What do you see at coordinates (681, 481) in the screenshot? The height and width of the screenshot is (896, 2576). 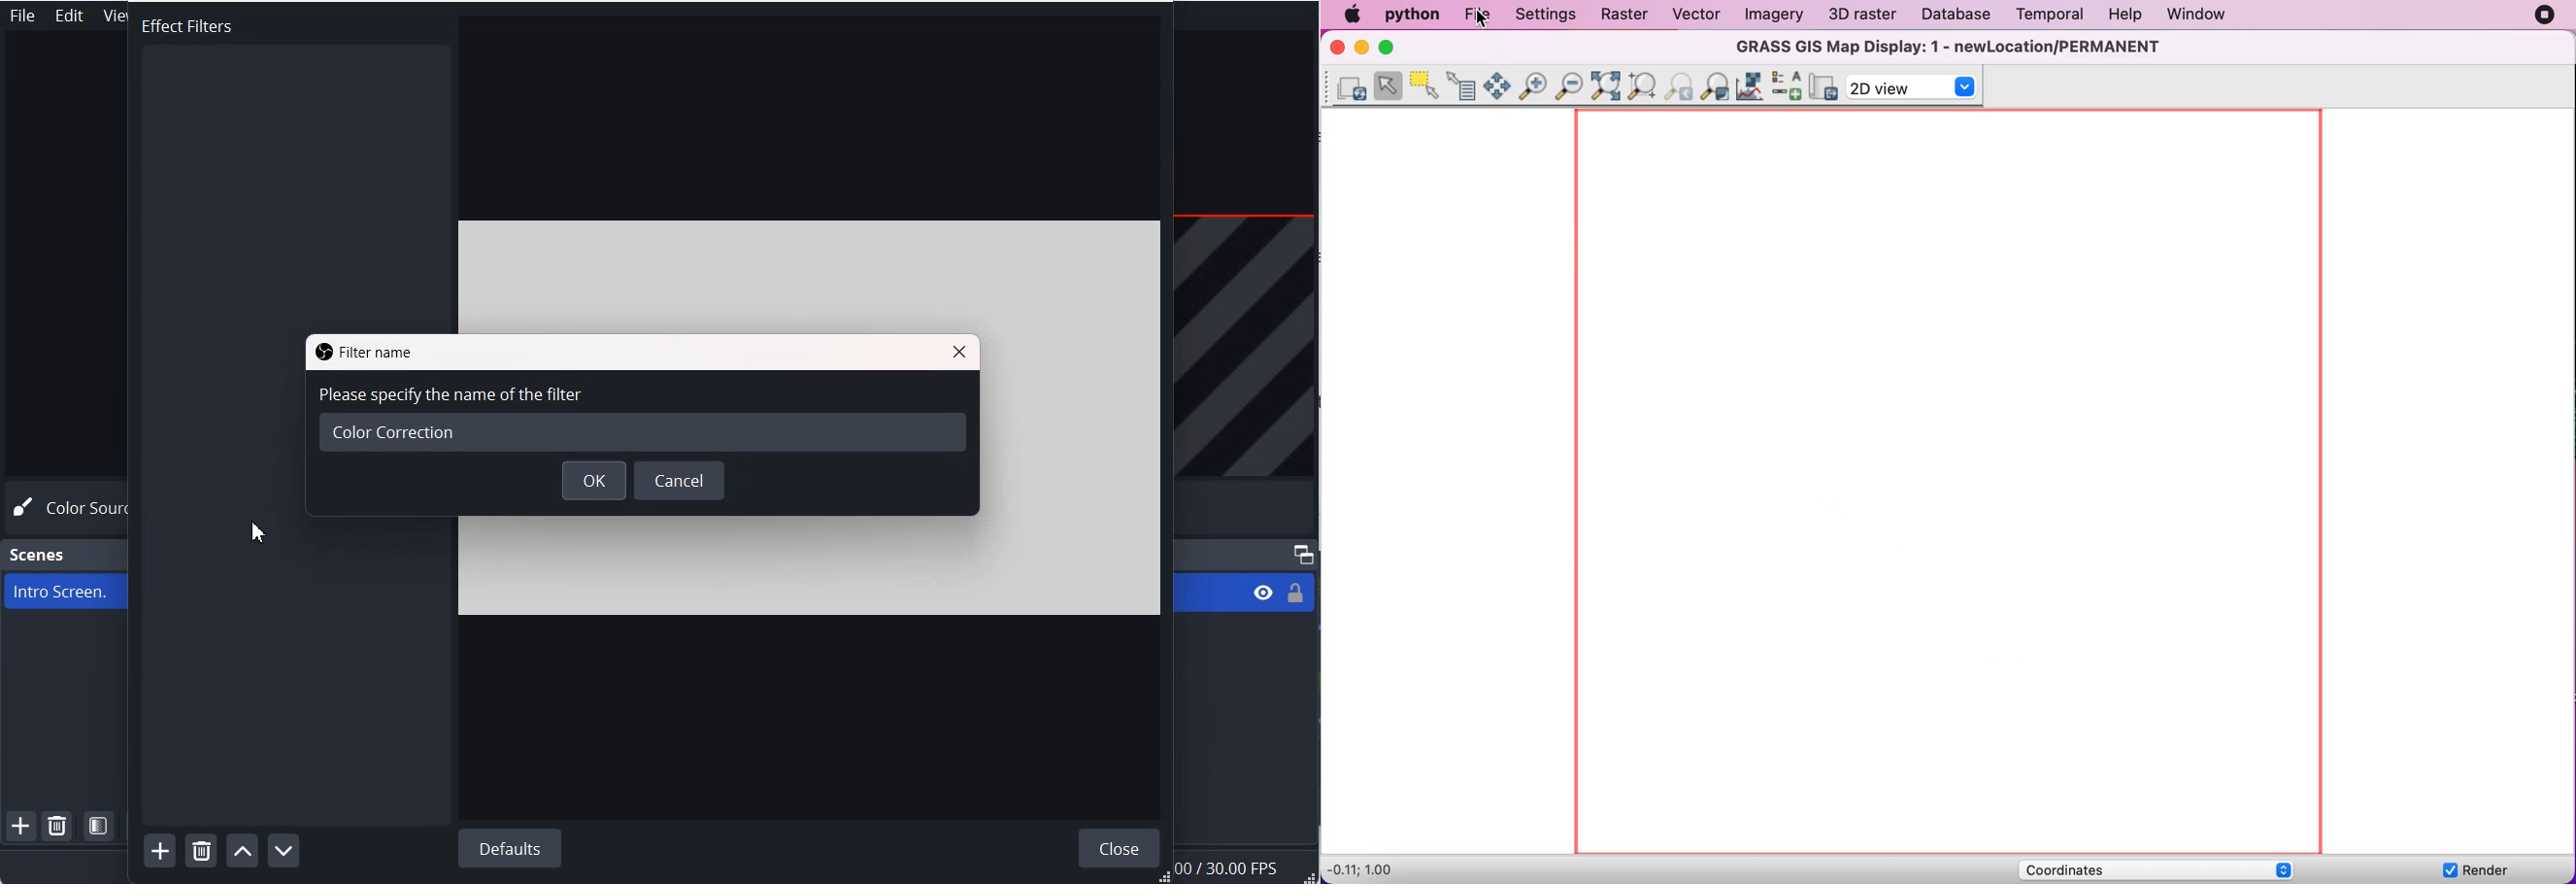 I see `Cancel` at bounding box center [681, 481].